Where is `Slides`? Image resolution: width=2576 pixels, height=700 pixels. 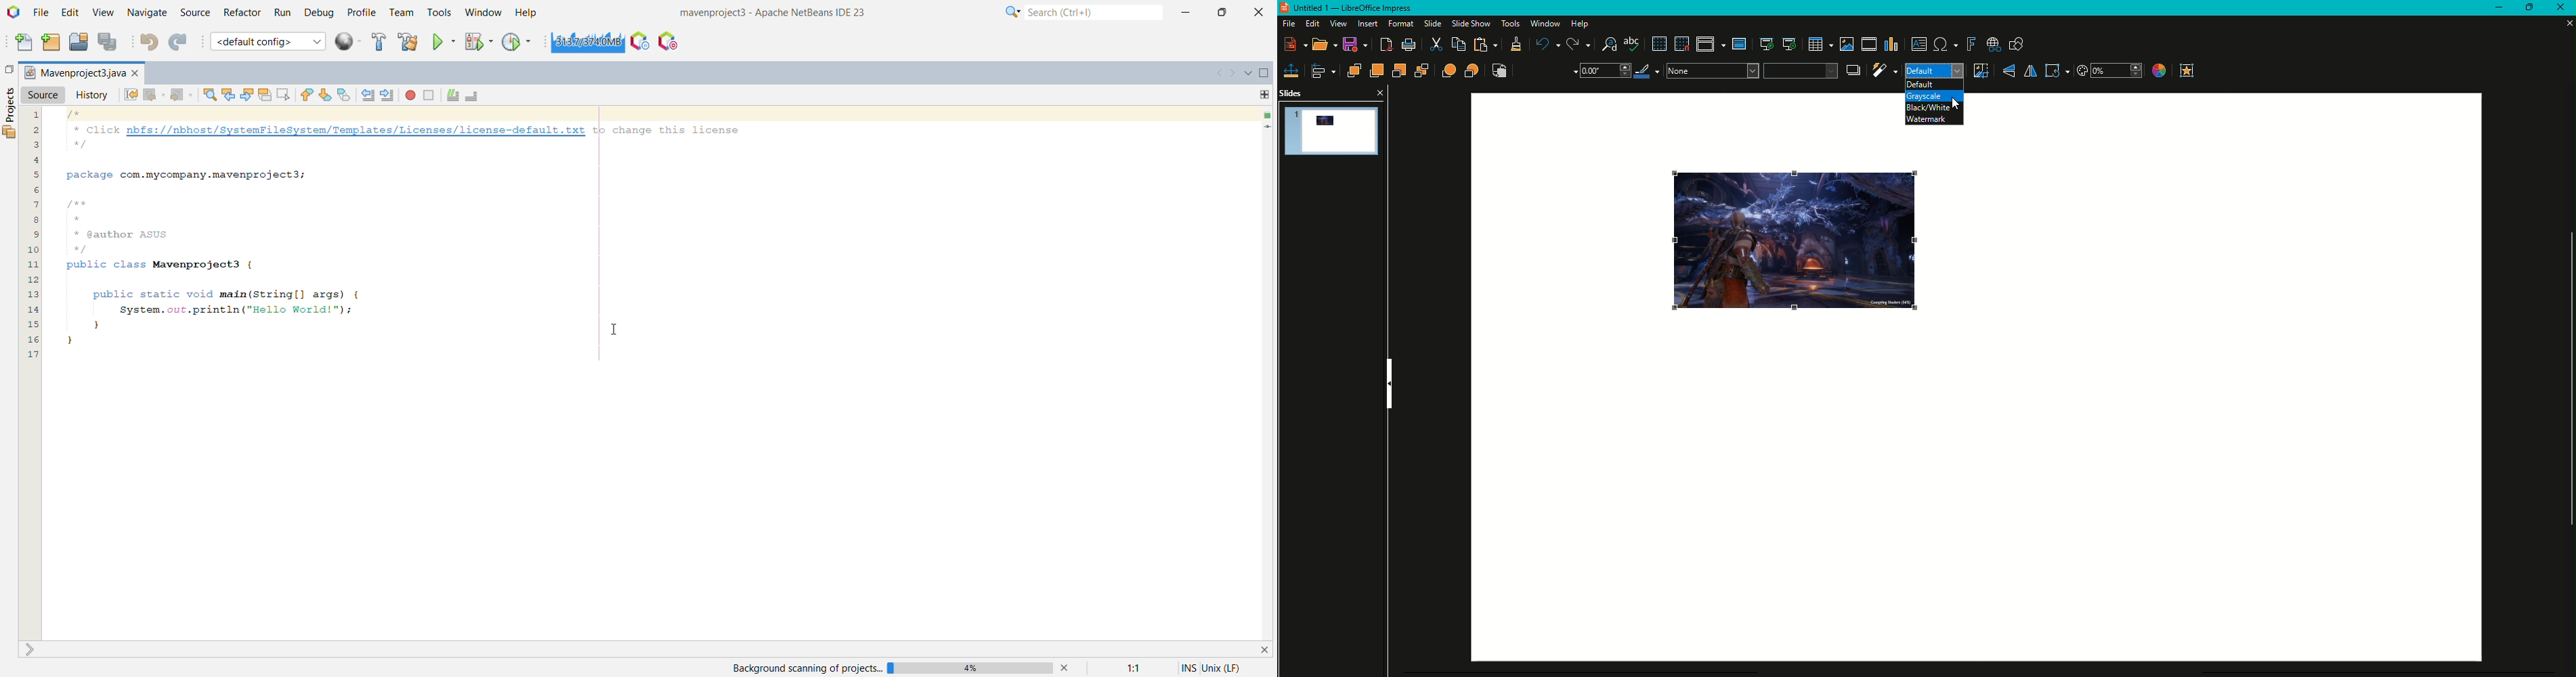 Slides is located at coordinates (1292, 93).